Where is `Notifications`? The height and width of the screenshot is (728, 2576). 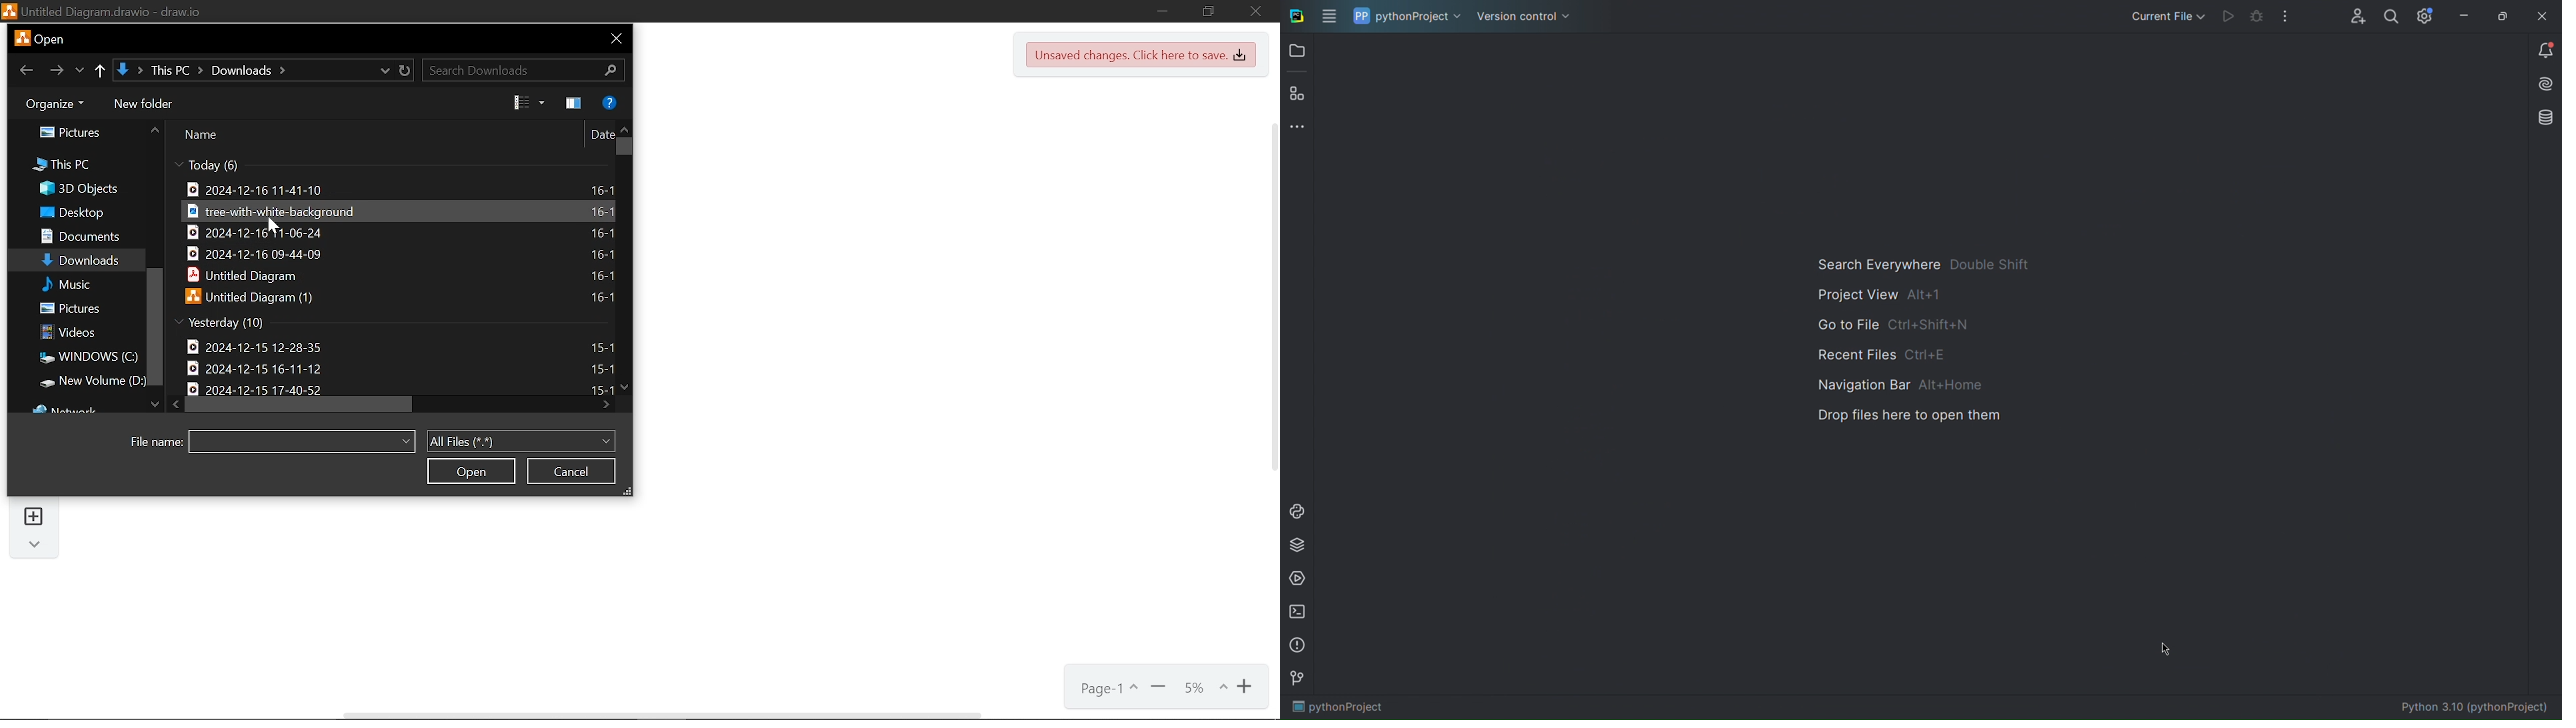
Notifications is located at coordinates (2545, 51).